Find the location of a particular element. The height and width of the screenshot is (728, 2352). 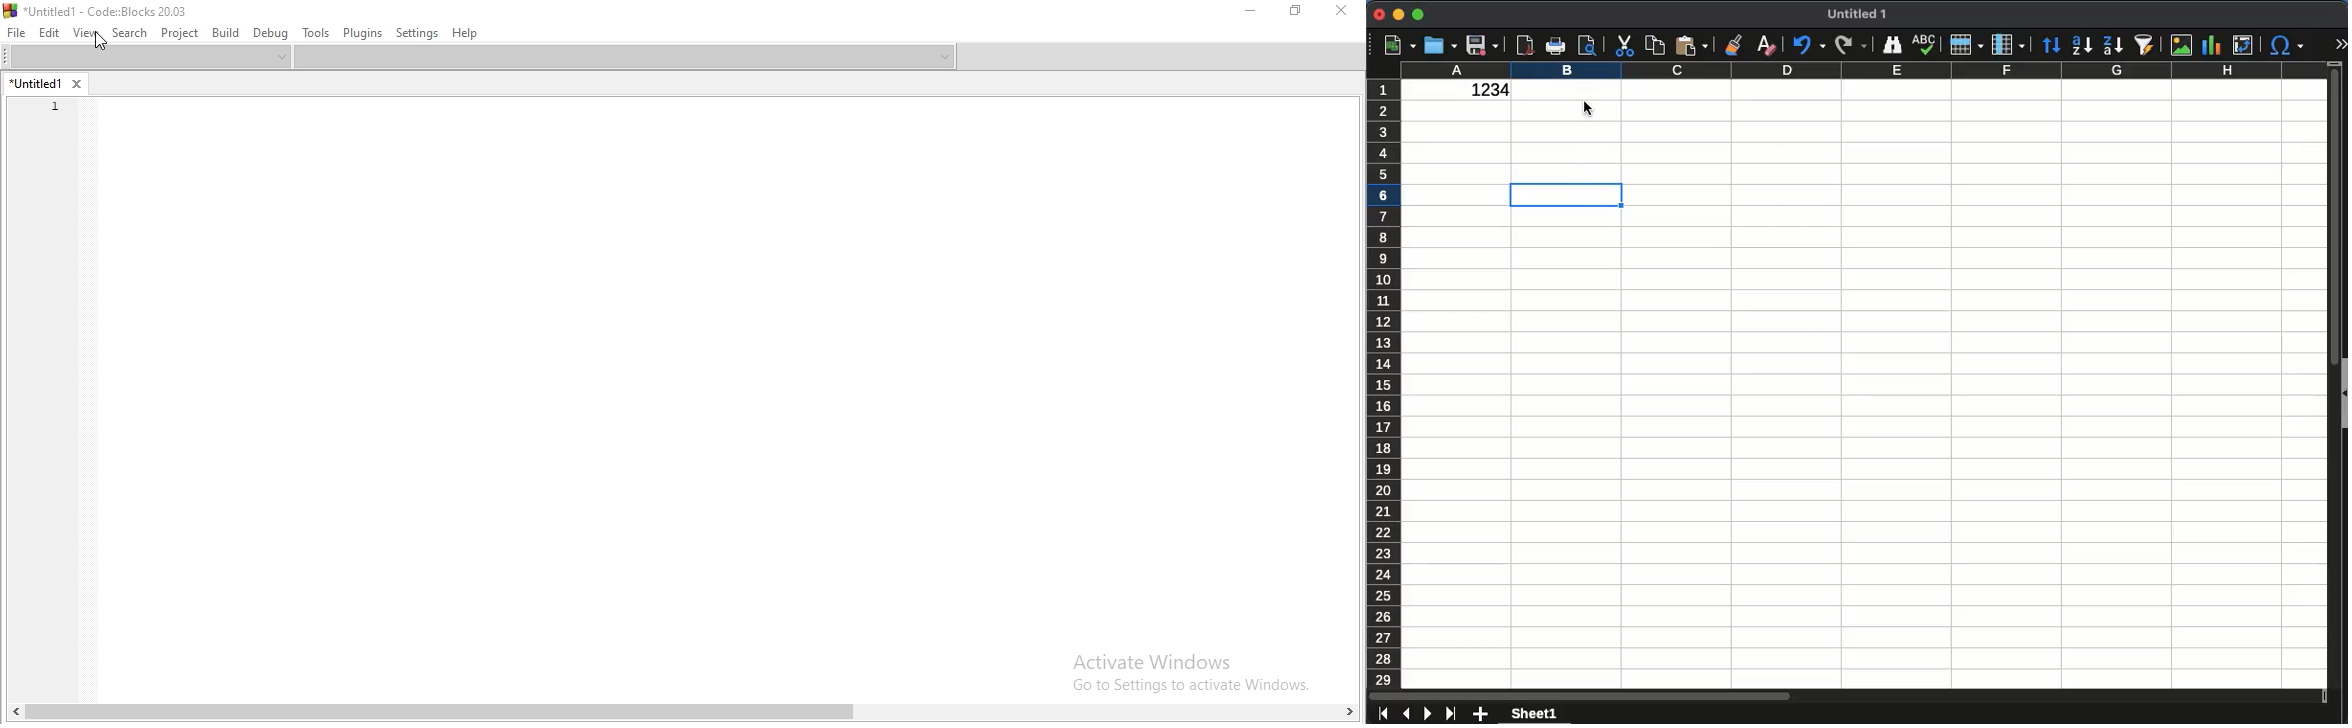

Minimise is located at coordinates (1250, 12).